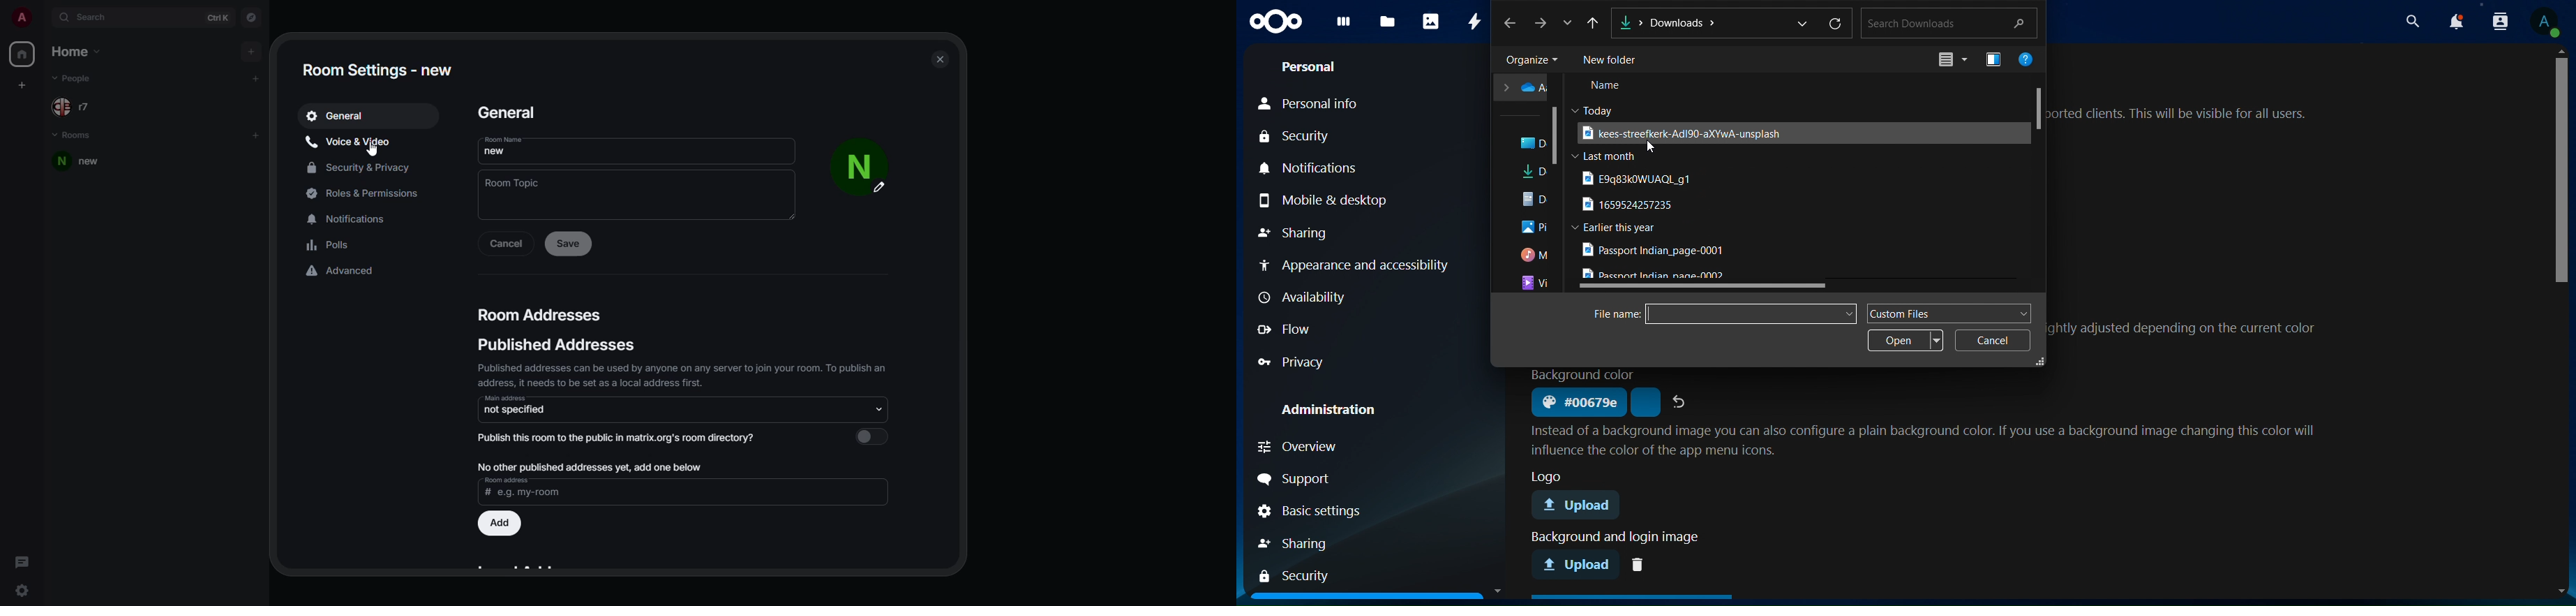 This screenshot has width=2576, height=616. Describe the element at coordinates (1339, 405) in the screenshot. I see `administration` at that location.